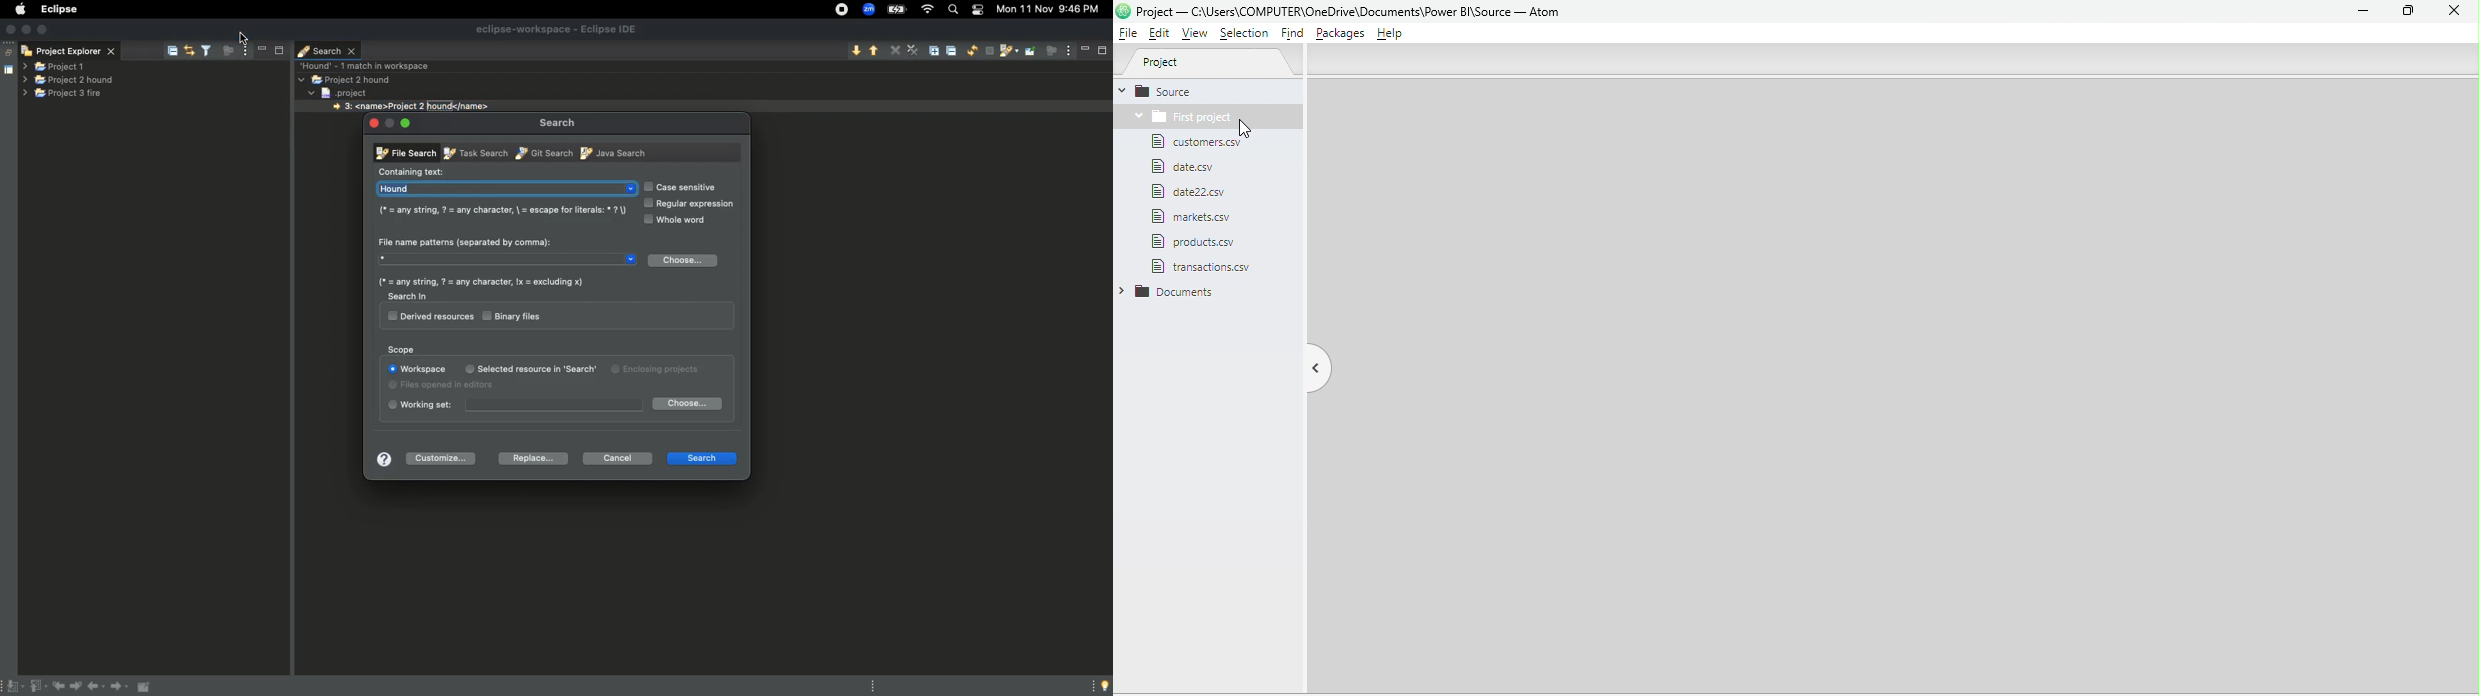  What do you see at coordinates (373, 121) in the screenshot?
I see `Close` at bounding box center [373, 121].